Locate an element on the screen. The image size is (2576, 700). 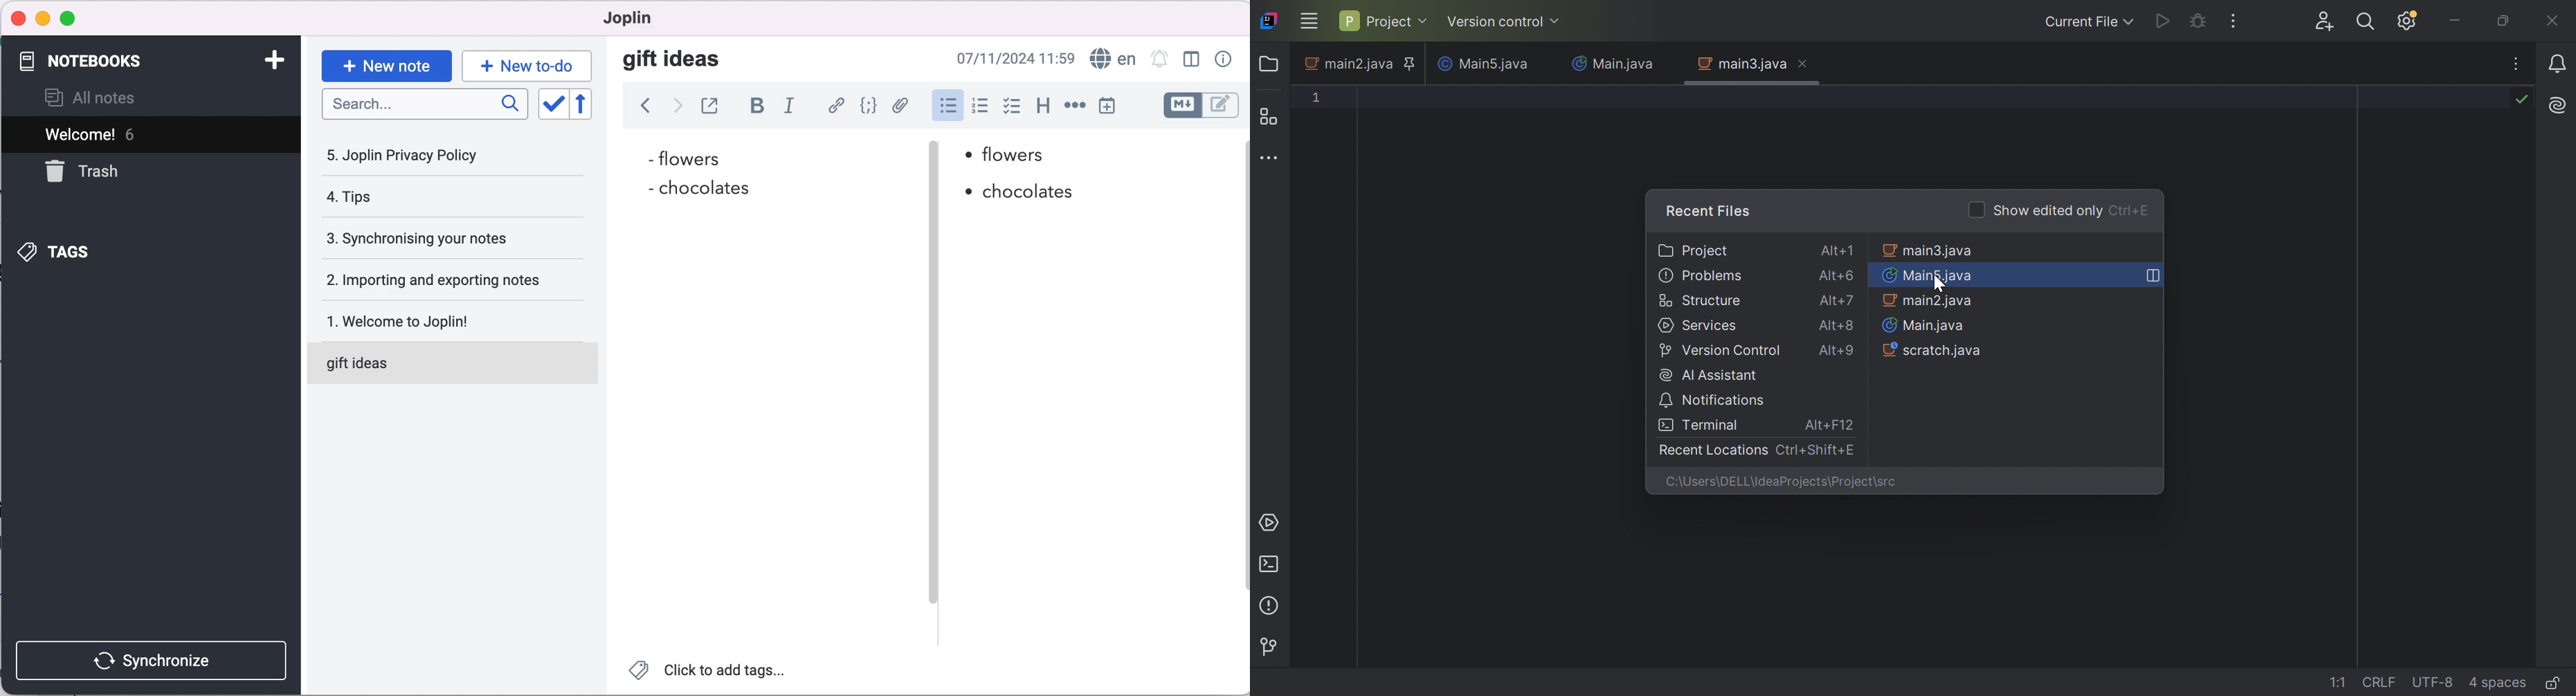
reverse sort order is located at coordinates (585, 105).